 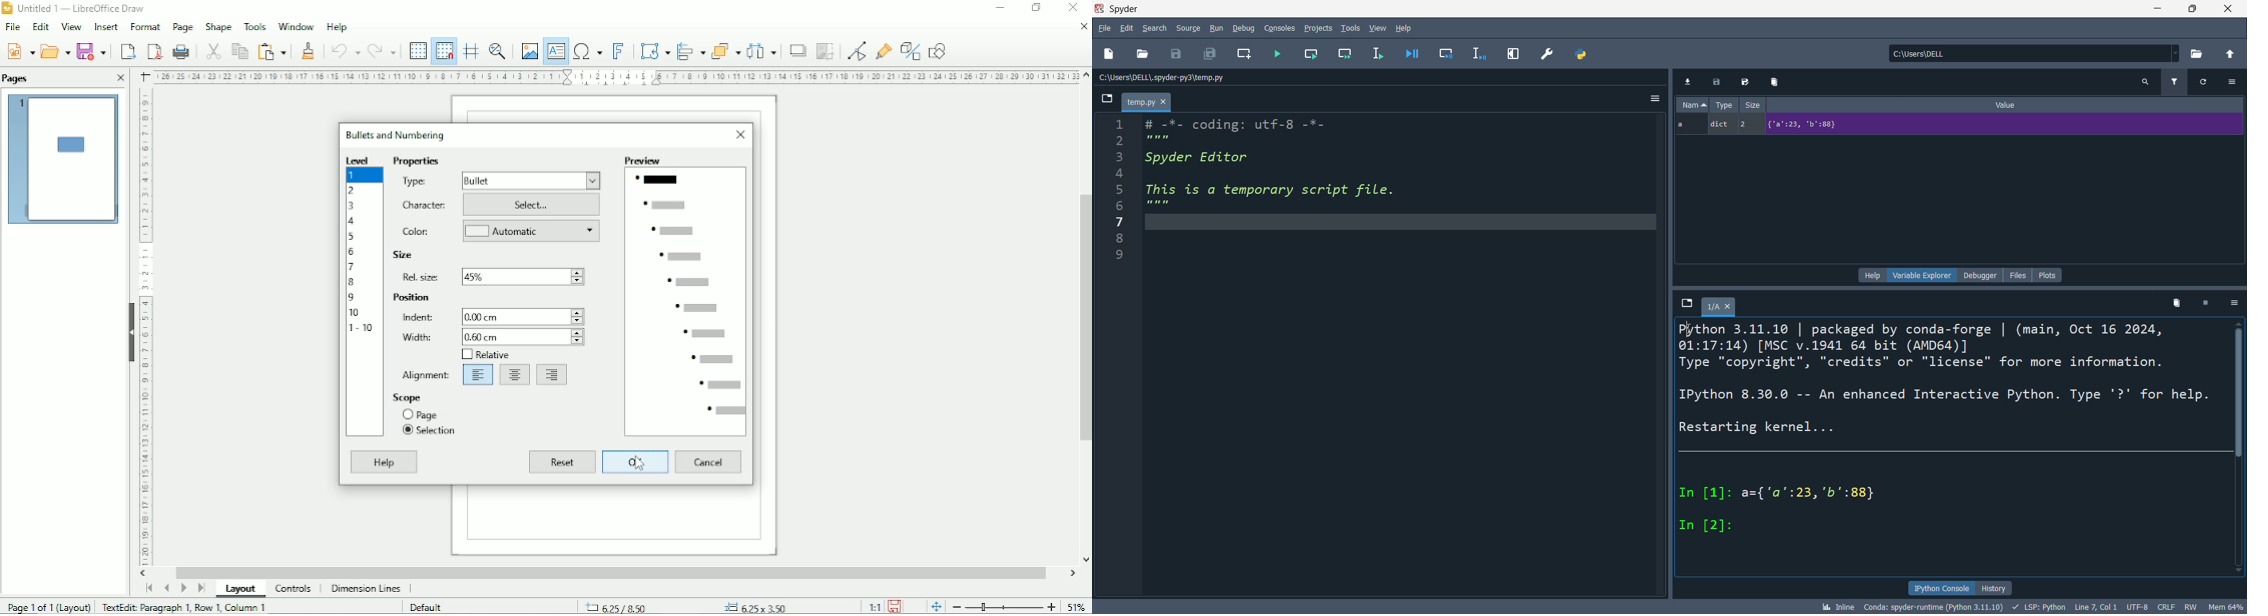 What do you see at coordinates (344, 49) in the screenshot?
I see `Undo` at bounding box center [344, 49].